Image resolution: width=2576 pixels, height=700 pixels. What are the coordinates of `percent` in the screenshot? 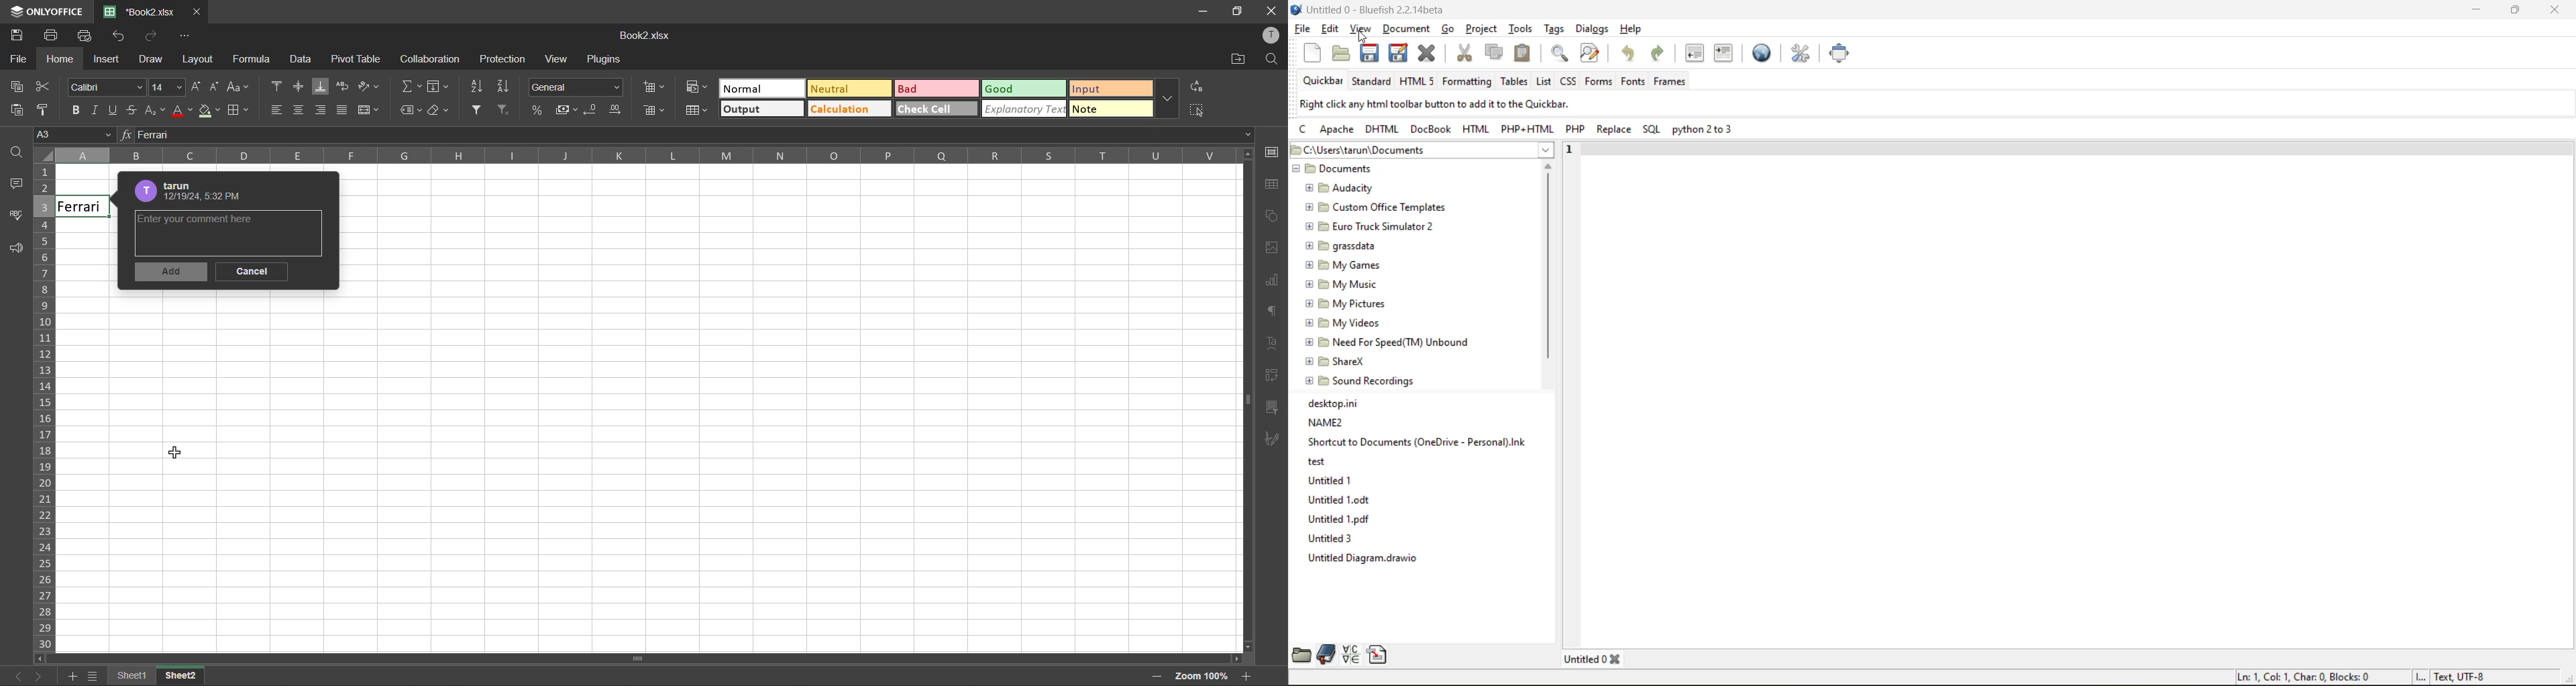 It's located at (539, 110).